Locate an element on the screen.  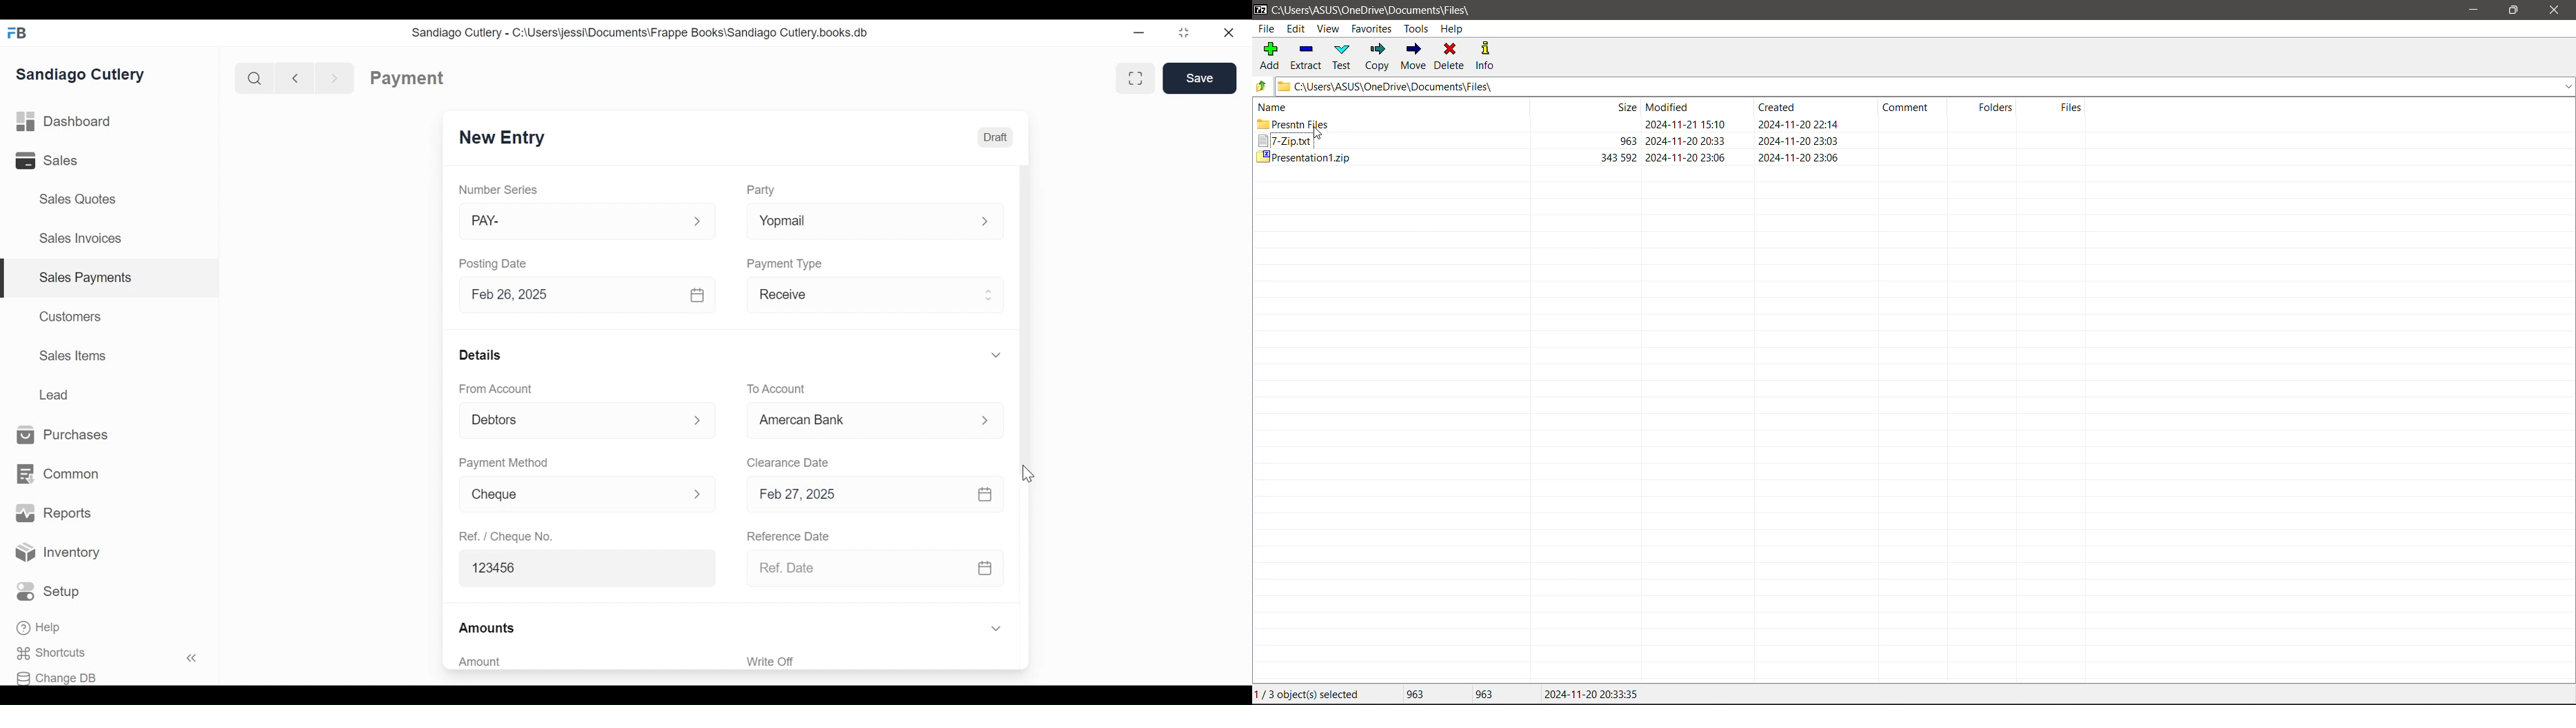
Receive is located at coordinates (858, 297).